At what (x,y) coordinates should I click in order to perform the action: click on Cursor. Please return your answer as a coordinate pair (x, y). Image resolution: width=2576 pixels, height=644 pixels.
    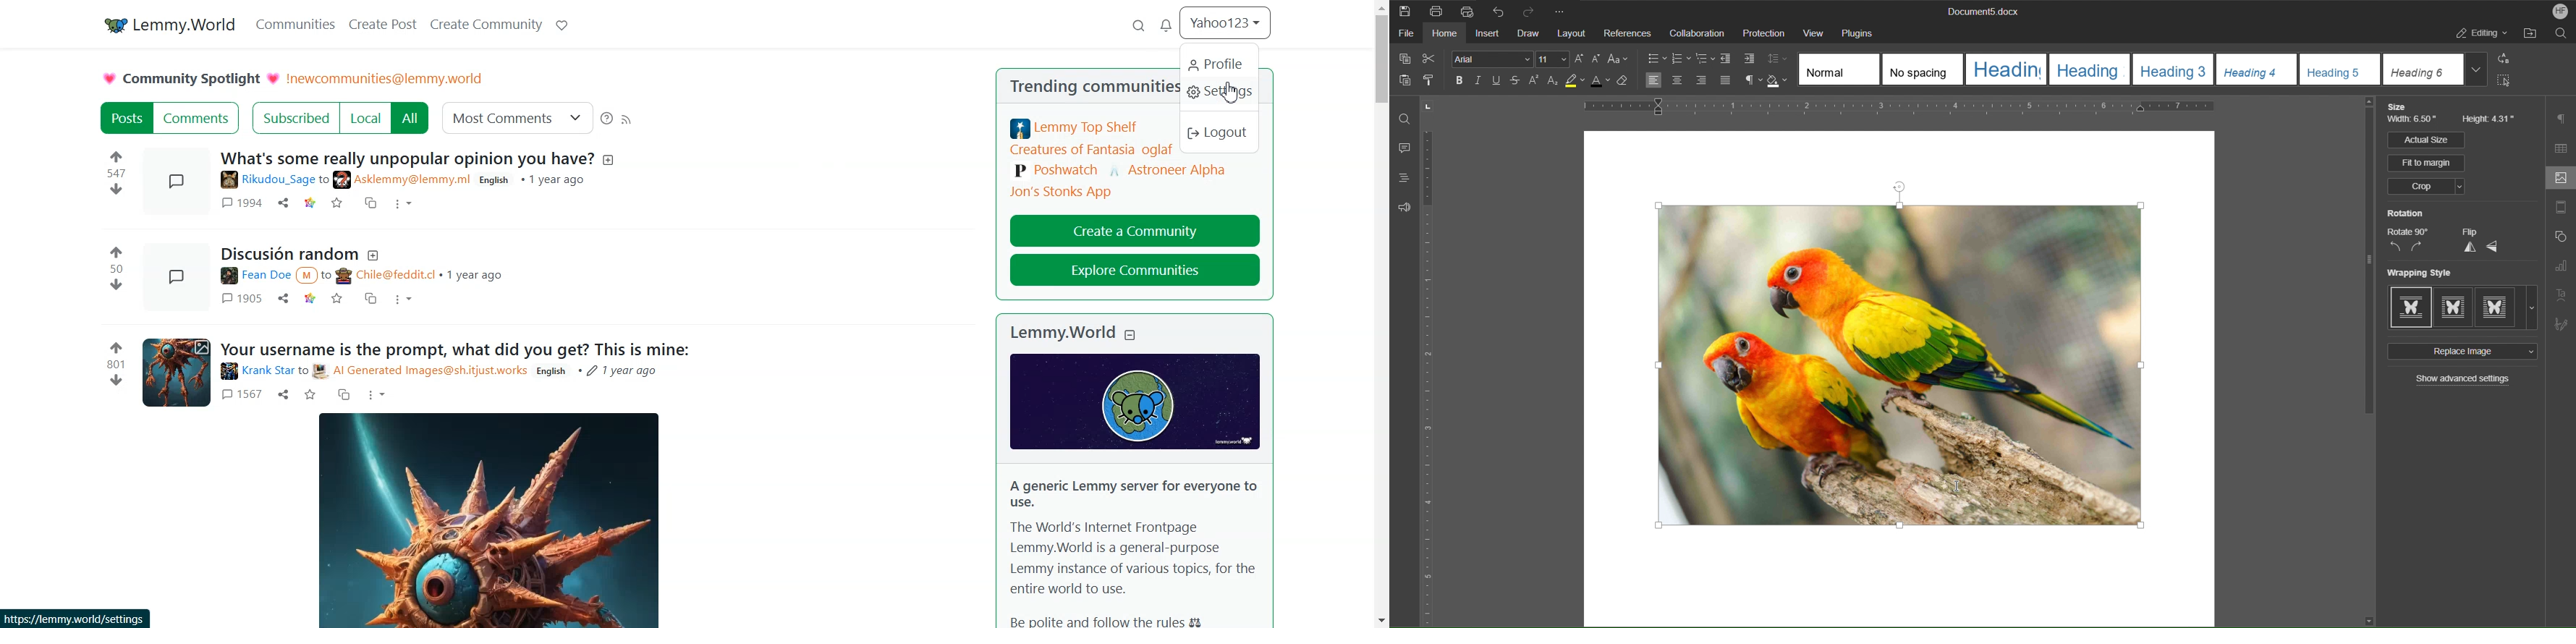
    Looking at the image, I should click on (1959, 490).